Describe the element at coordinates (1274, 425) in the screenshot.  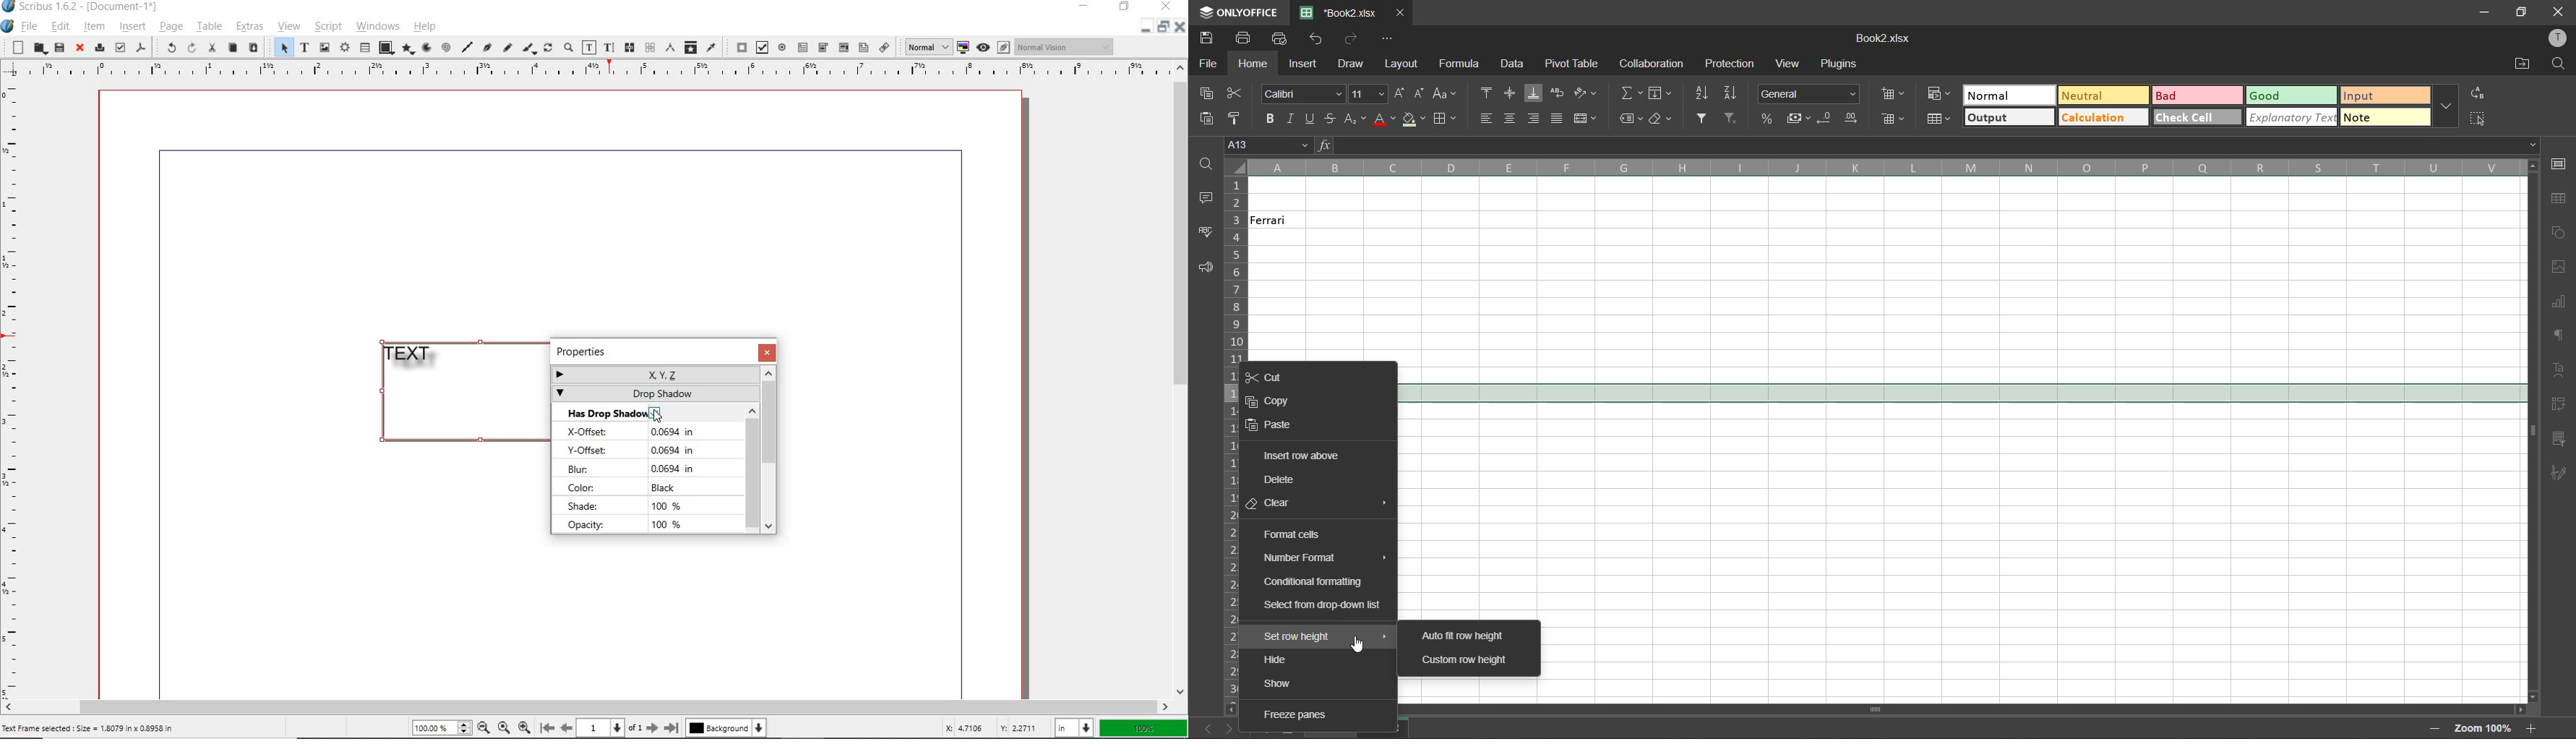
I see `paste` at that location.